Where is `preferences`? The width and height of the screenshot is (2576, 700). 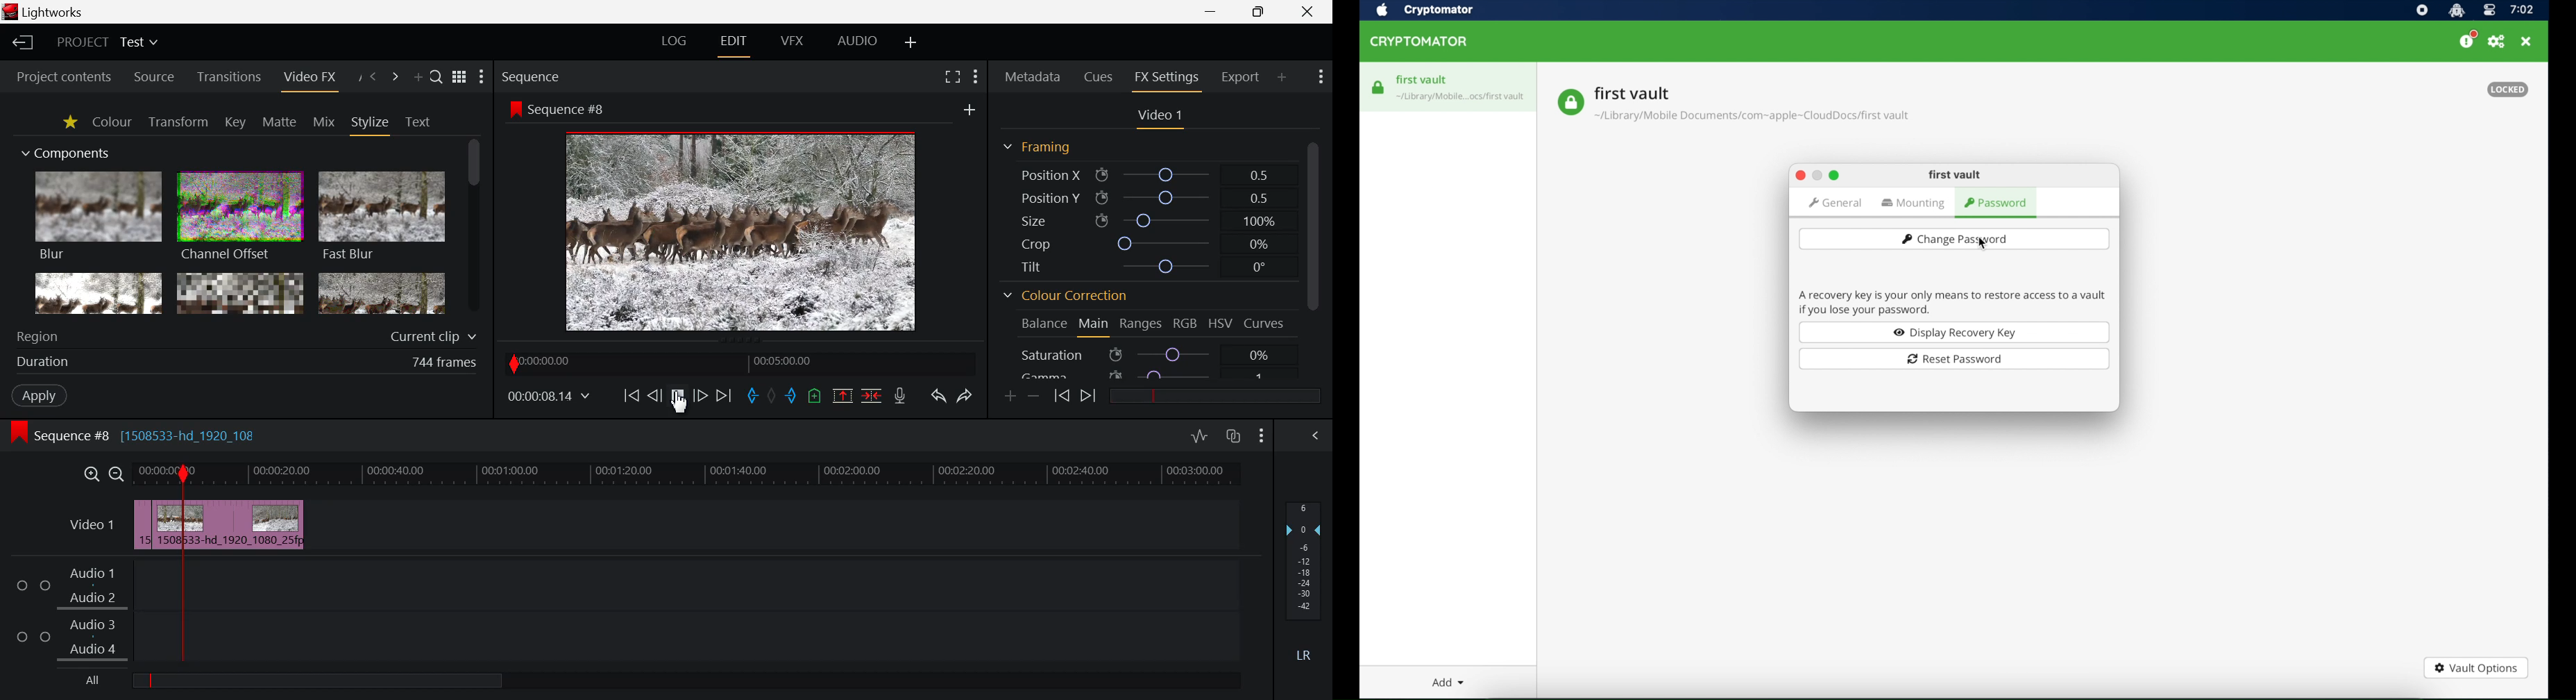 preferences is located at coordinates (2496, 42).